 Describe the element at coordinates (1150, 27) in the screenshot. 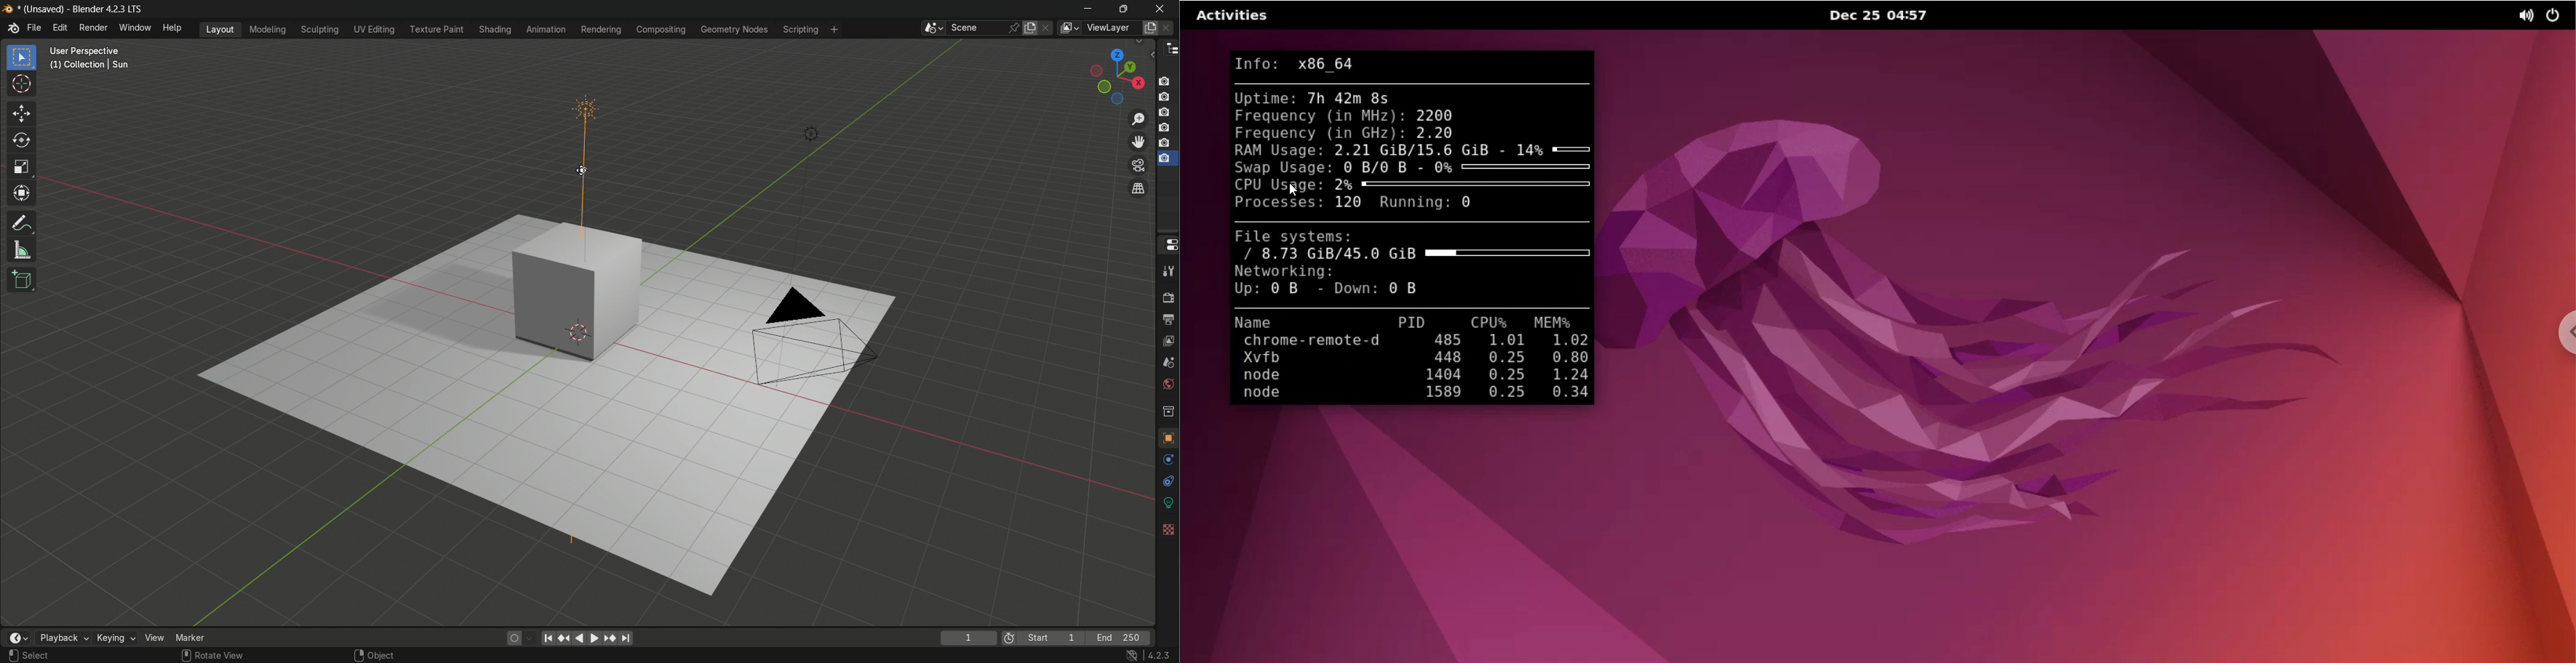

I see `add view layer` at that location.